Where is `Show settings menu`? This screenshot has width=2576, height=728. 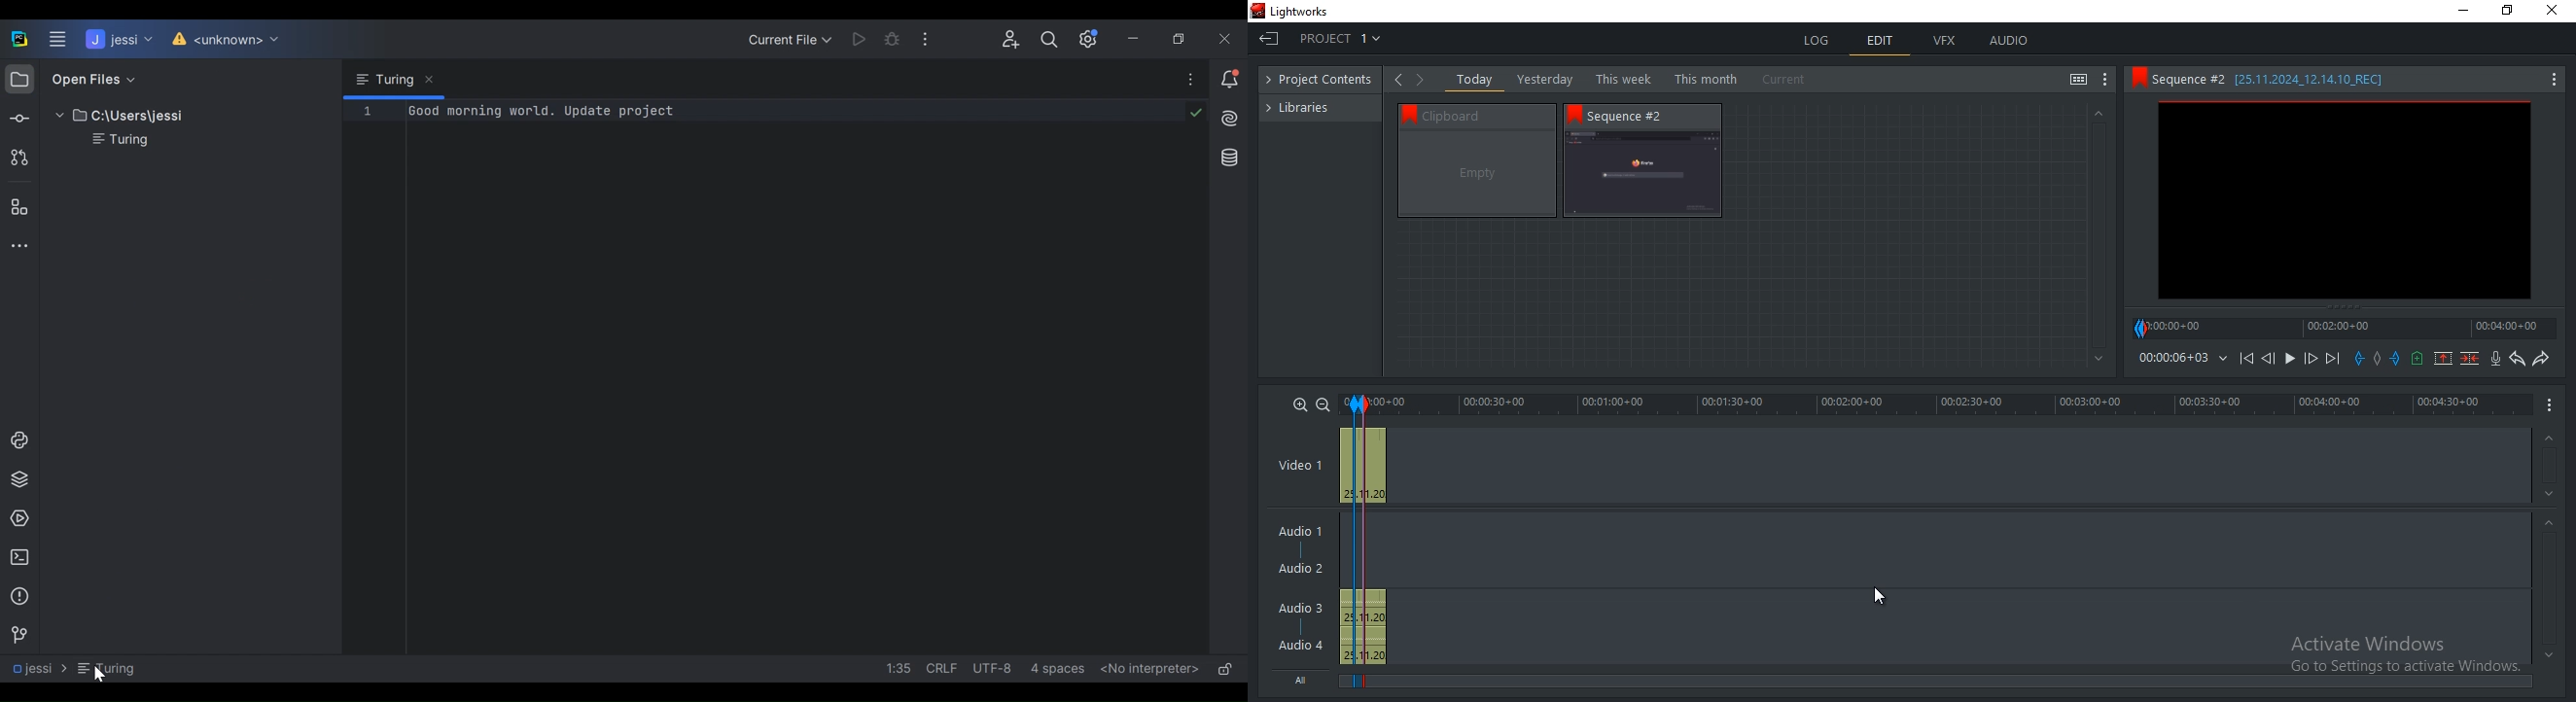 Show settings menu is located at coordinates (2553, 81).